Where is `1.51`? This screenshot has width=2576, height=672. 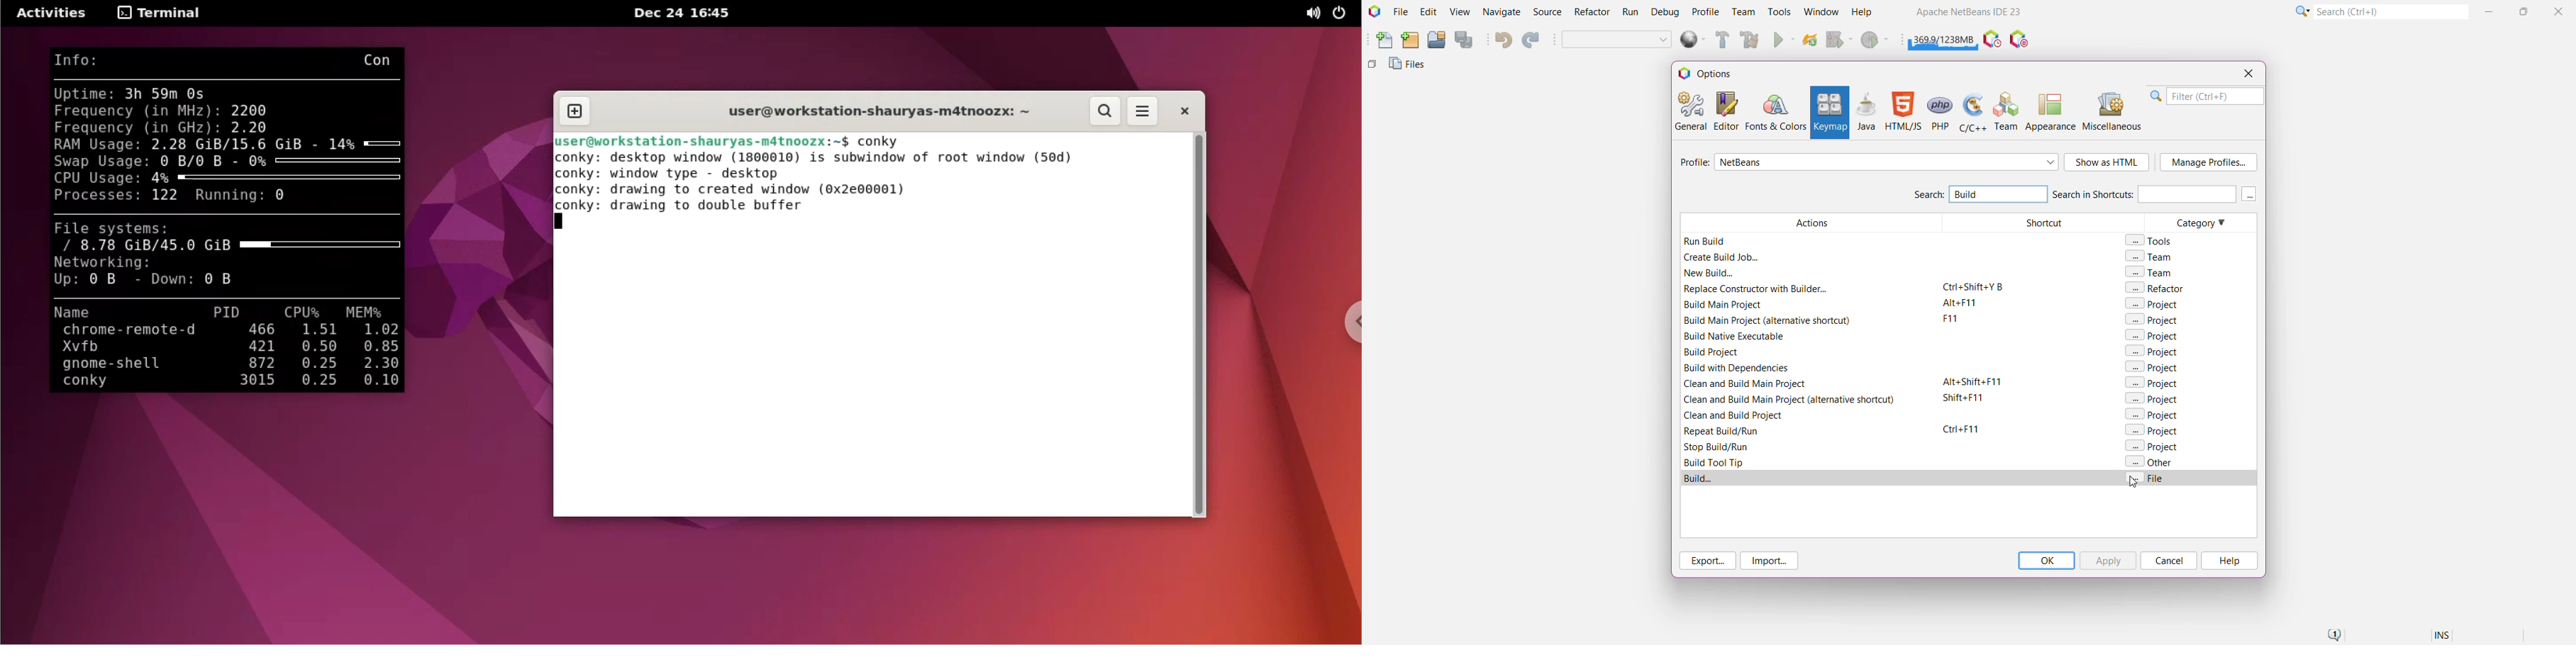 1.51 is located at coordinates (317, 330).